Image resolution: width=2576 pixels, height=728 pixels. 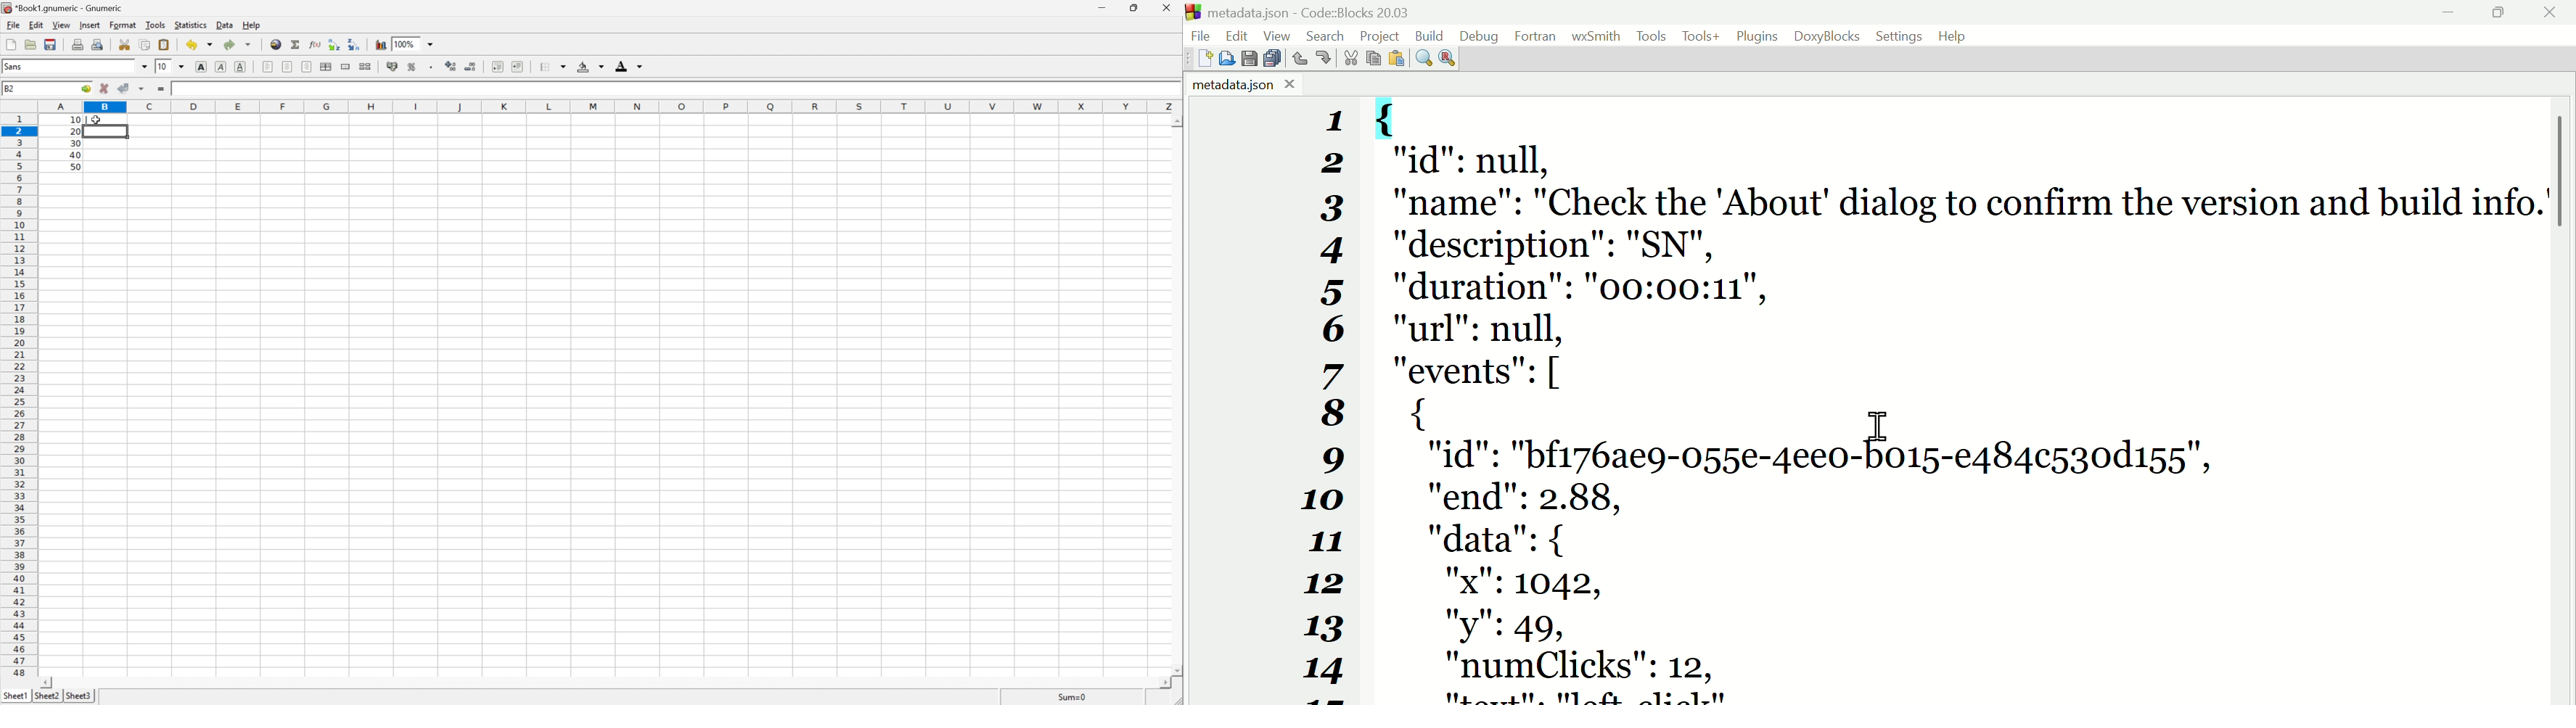 What do you see at coordinates (431, 43) in the screenshot?
I see `Drop Down` at bounding box center [431, 43].